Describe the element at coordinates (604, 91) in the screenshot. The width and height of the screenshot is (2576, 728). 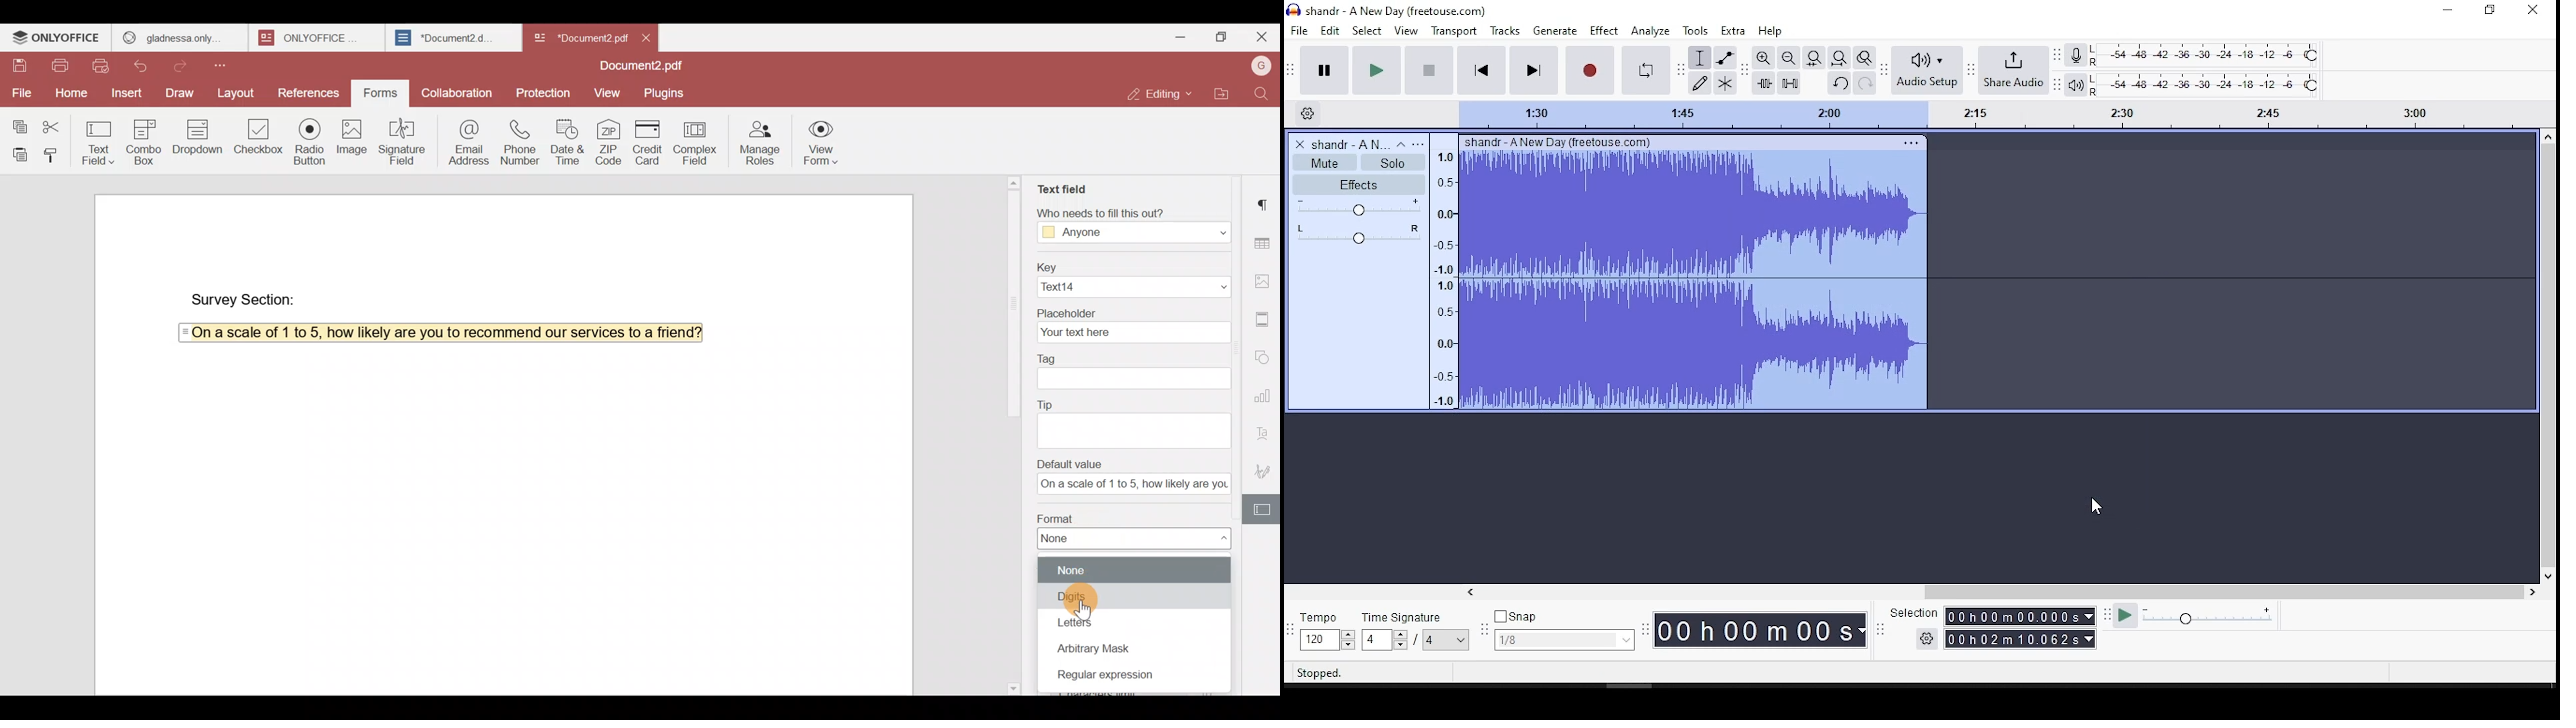
I see `View` at that location.